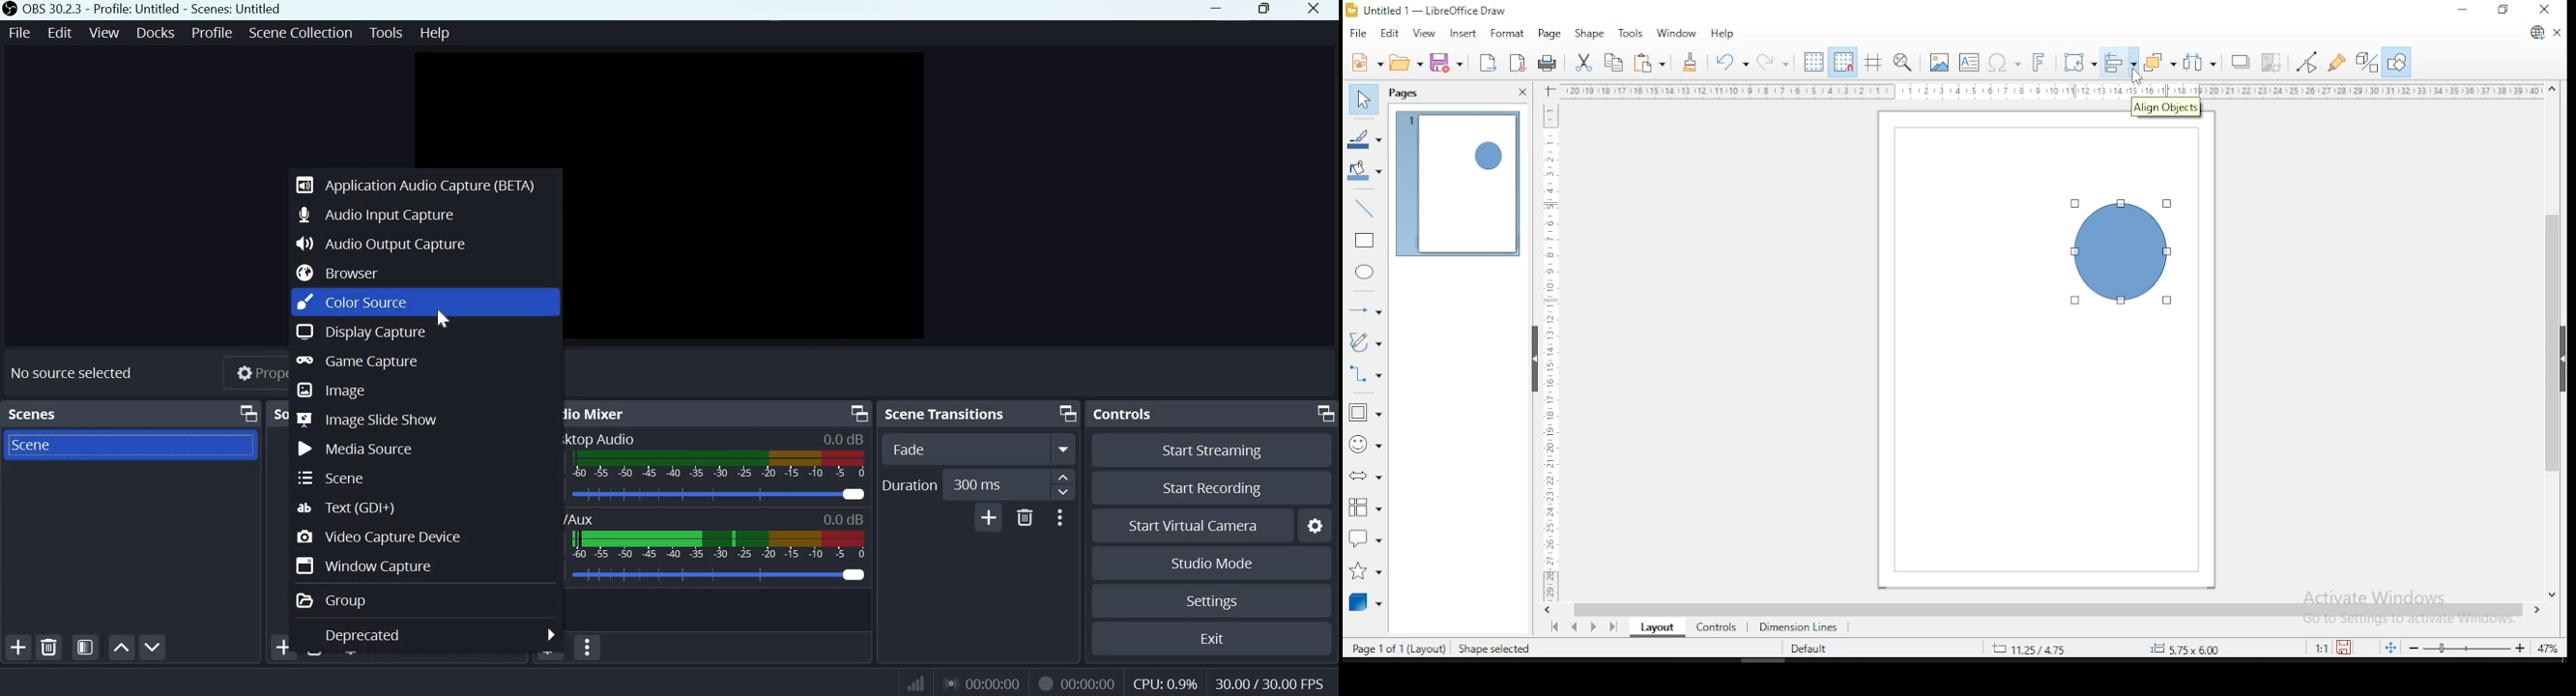 This screenshot has height=700, width=2576. Describe the element at coordinates (588, 648) in the screenshot. I see `Audio Mixer Menu` at that location.